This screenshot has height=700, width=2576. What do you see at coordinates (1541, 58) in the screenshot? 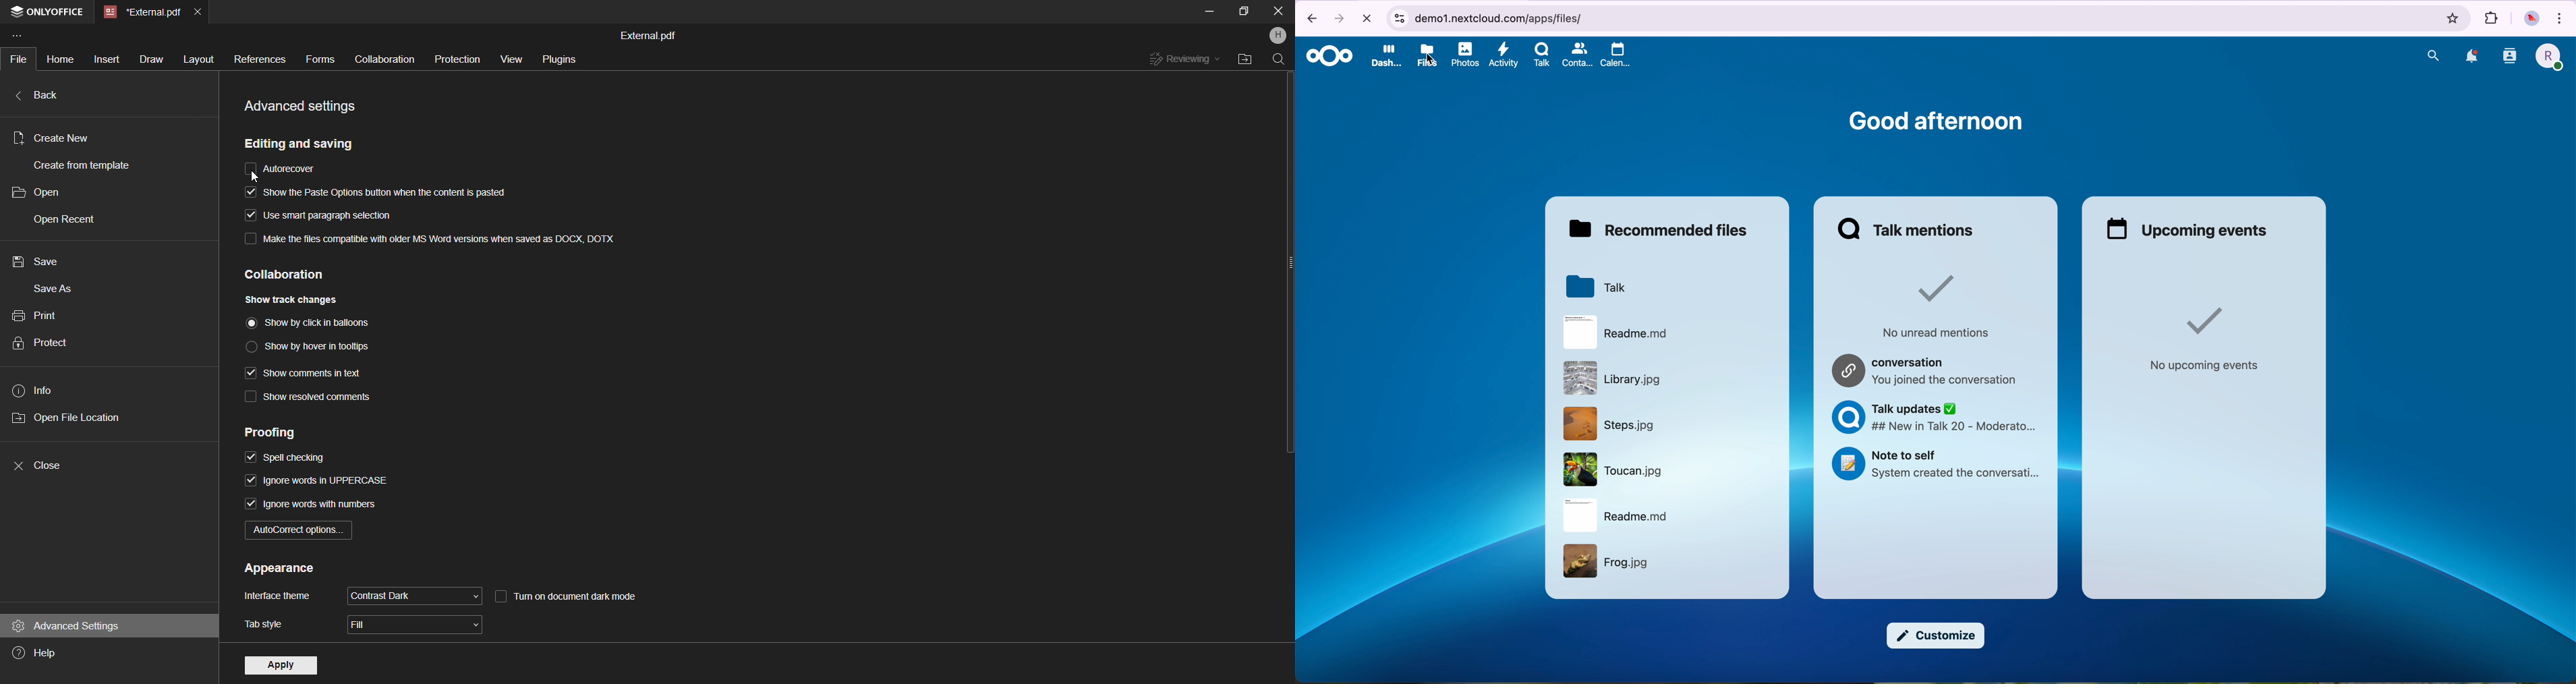
I see `talk` at bounding box center [1541, 58].